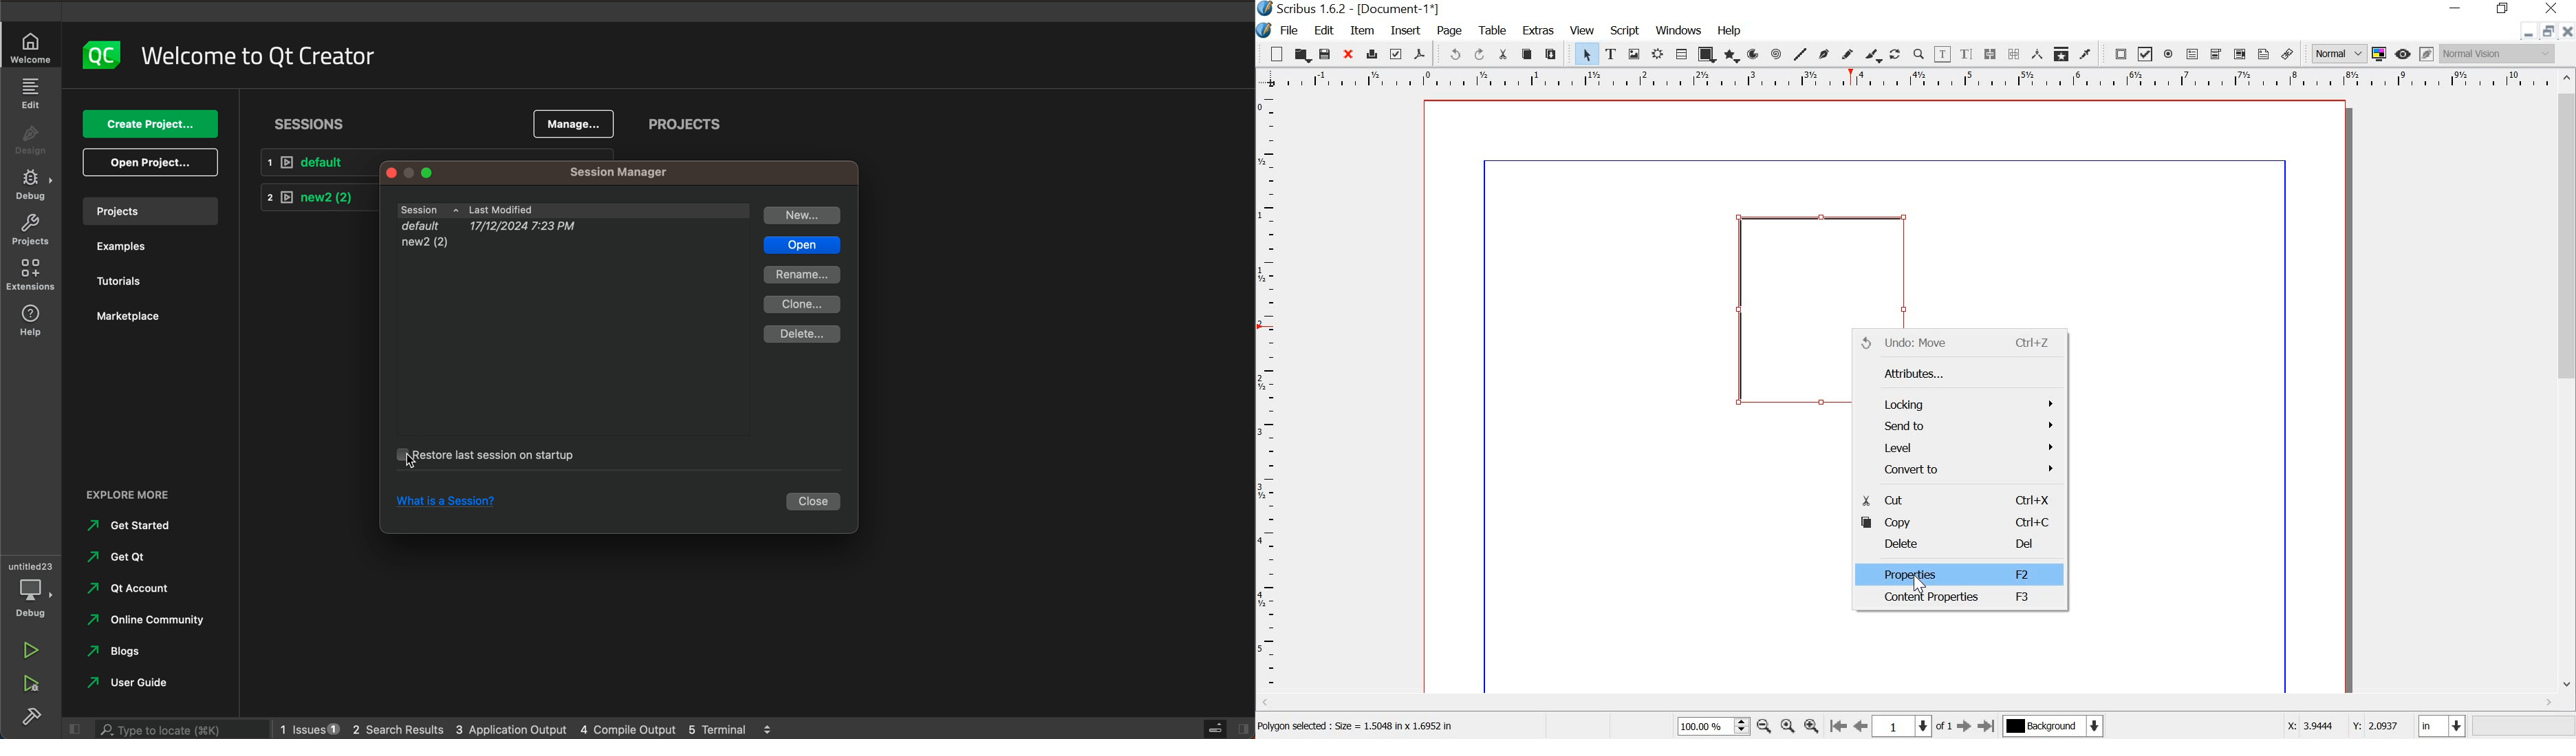 The width and height of the screenshot is (2576, 756). I want to click on page, so click(1450, 30).